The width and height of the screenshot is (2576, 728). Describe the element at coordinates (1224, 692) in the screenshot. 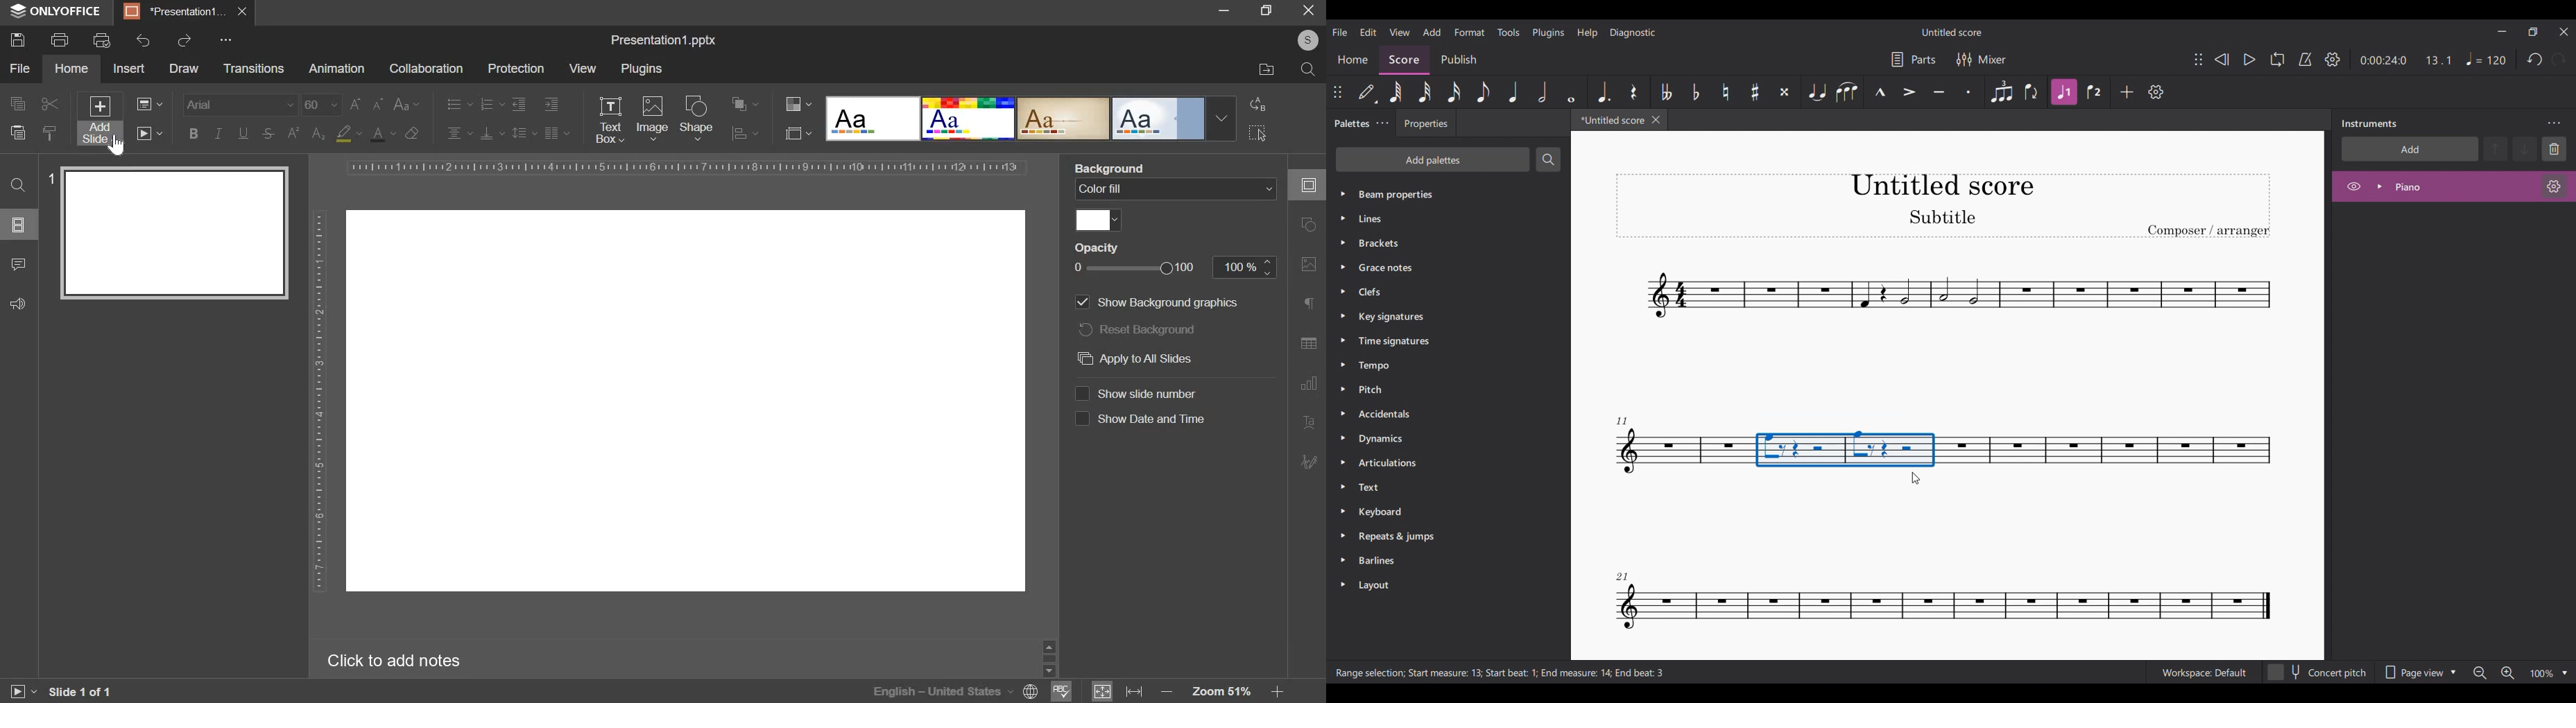

I see `zoom level` at that location.